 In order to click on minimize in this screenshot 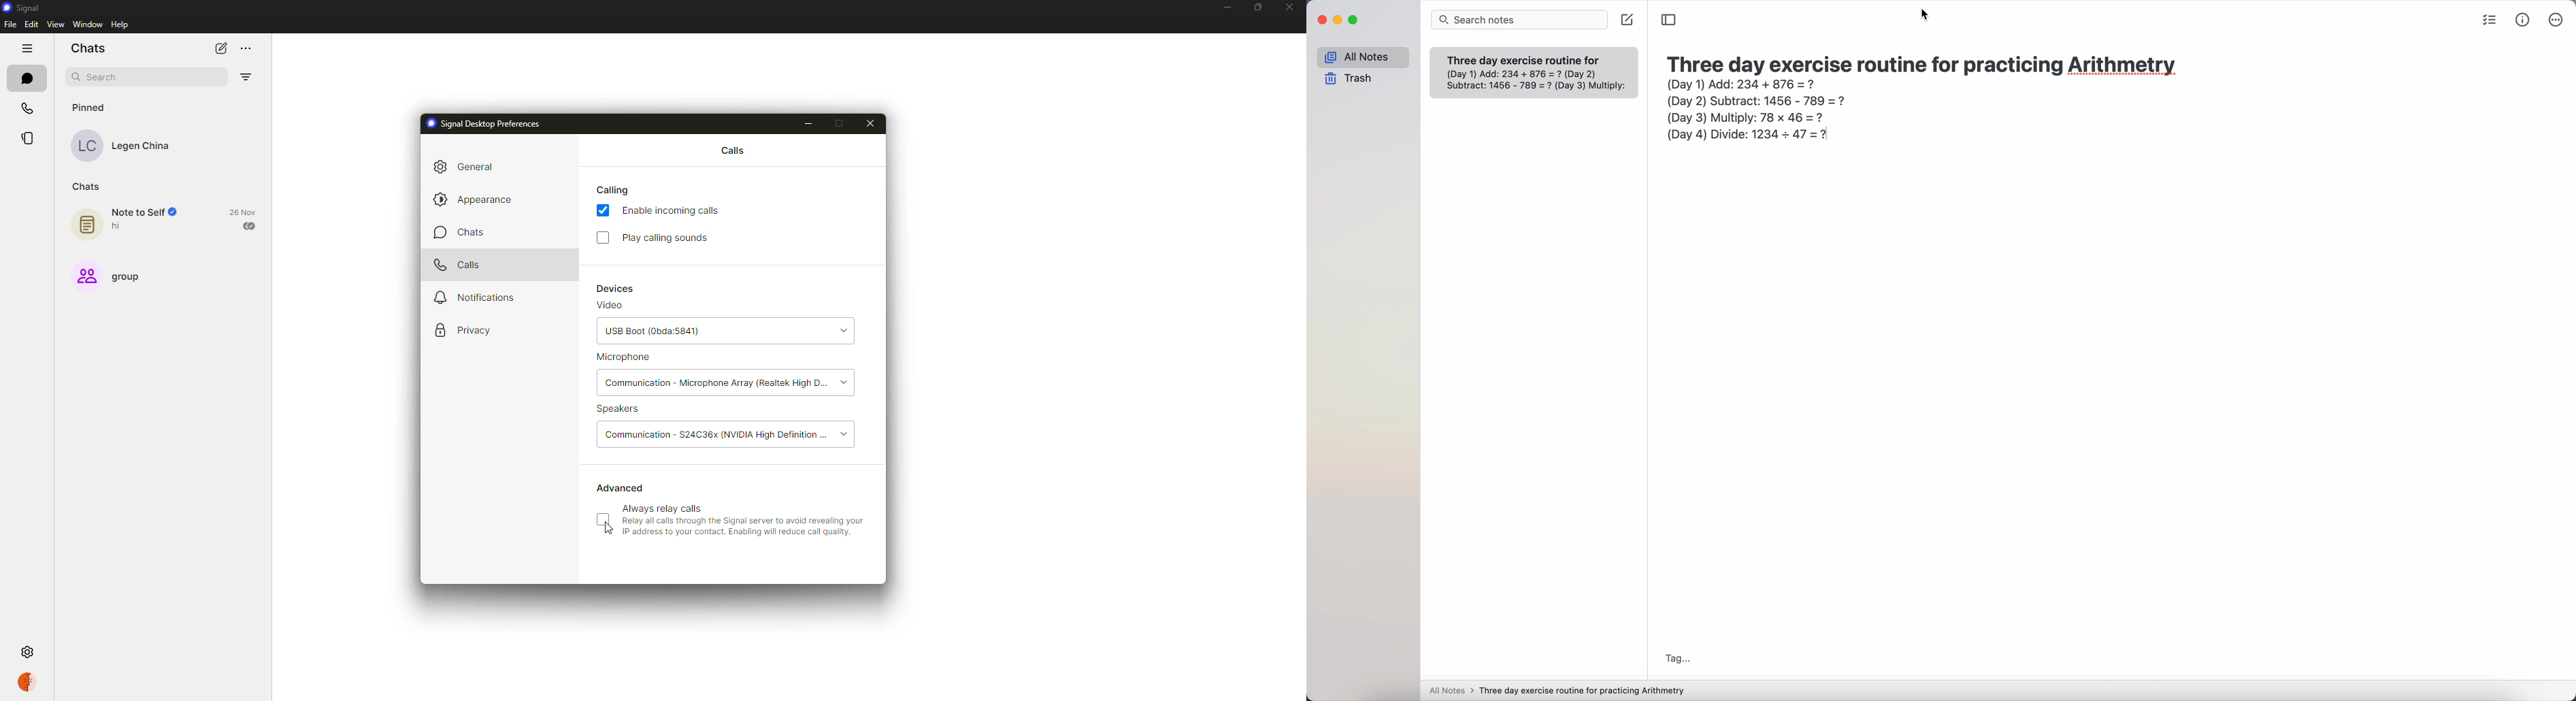, I will do `click(1337, 20)`.